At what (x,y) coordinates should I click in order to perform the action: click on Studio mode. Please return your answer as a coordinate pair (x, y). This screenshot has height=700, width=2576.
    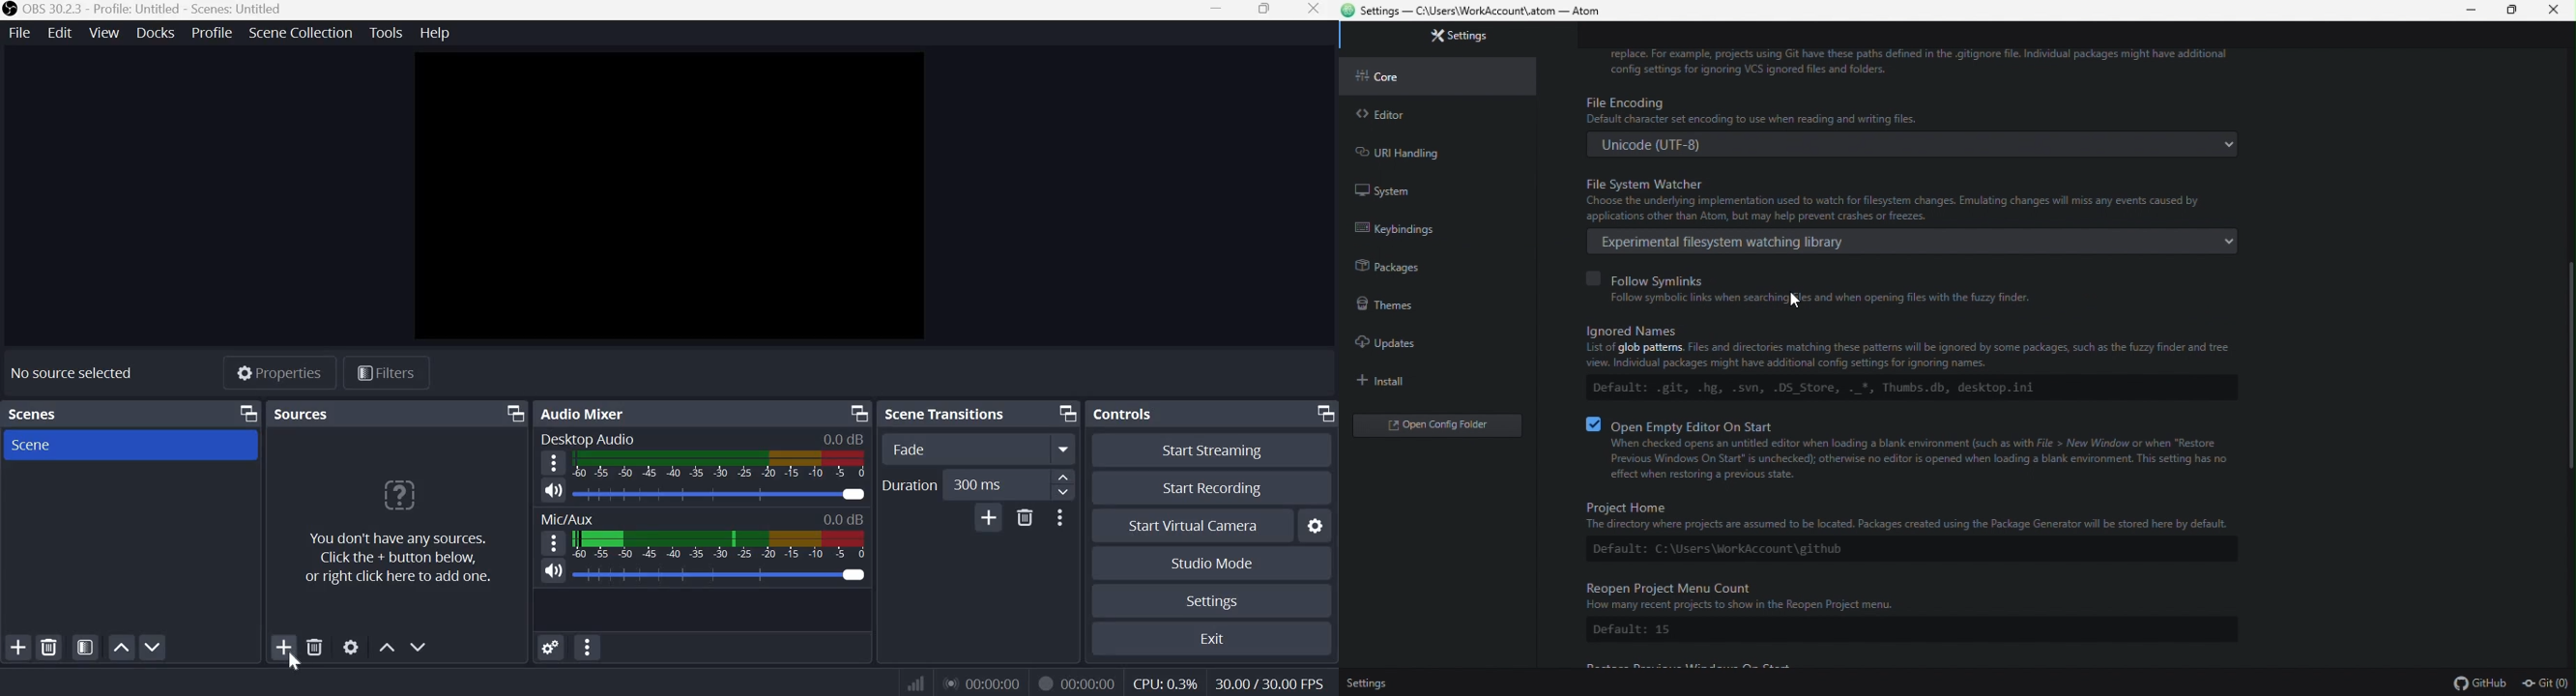
    Looking at the image, I should click on (1210, 563).